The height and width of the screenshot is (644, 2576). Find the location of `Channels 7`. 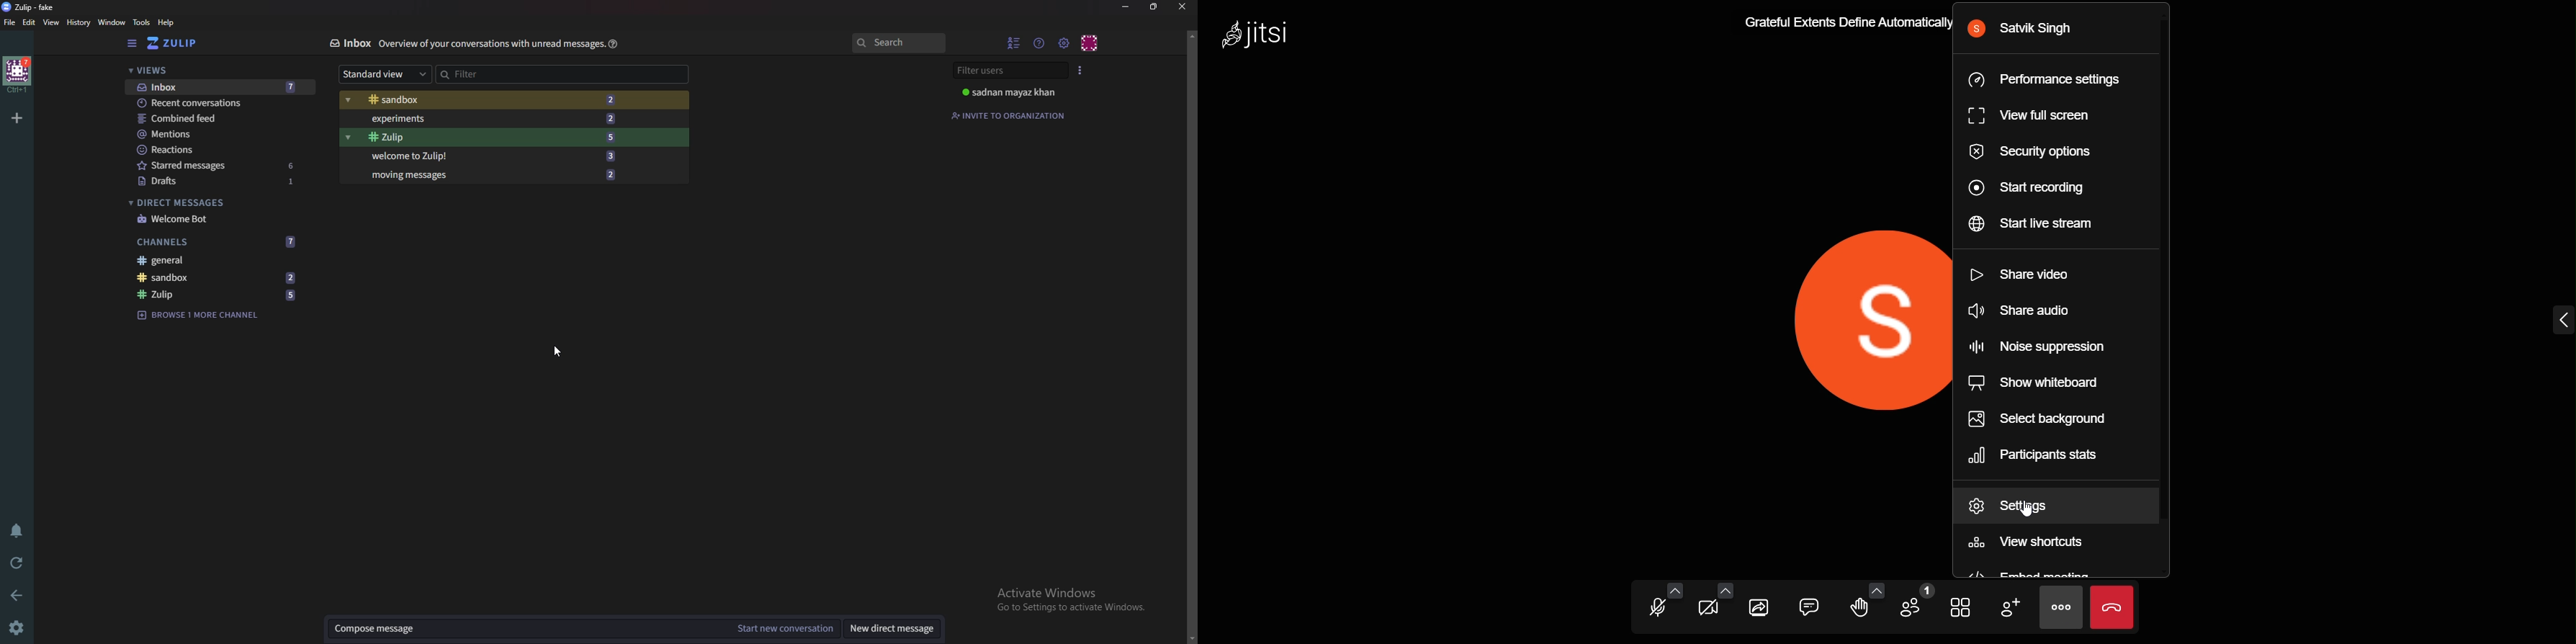

Channels 7 is located at coordinates (216, 242).